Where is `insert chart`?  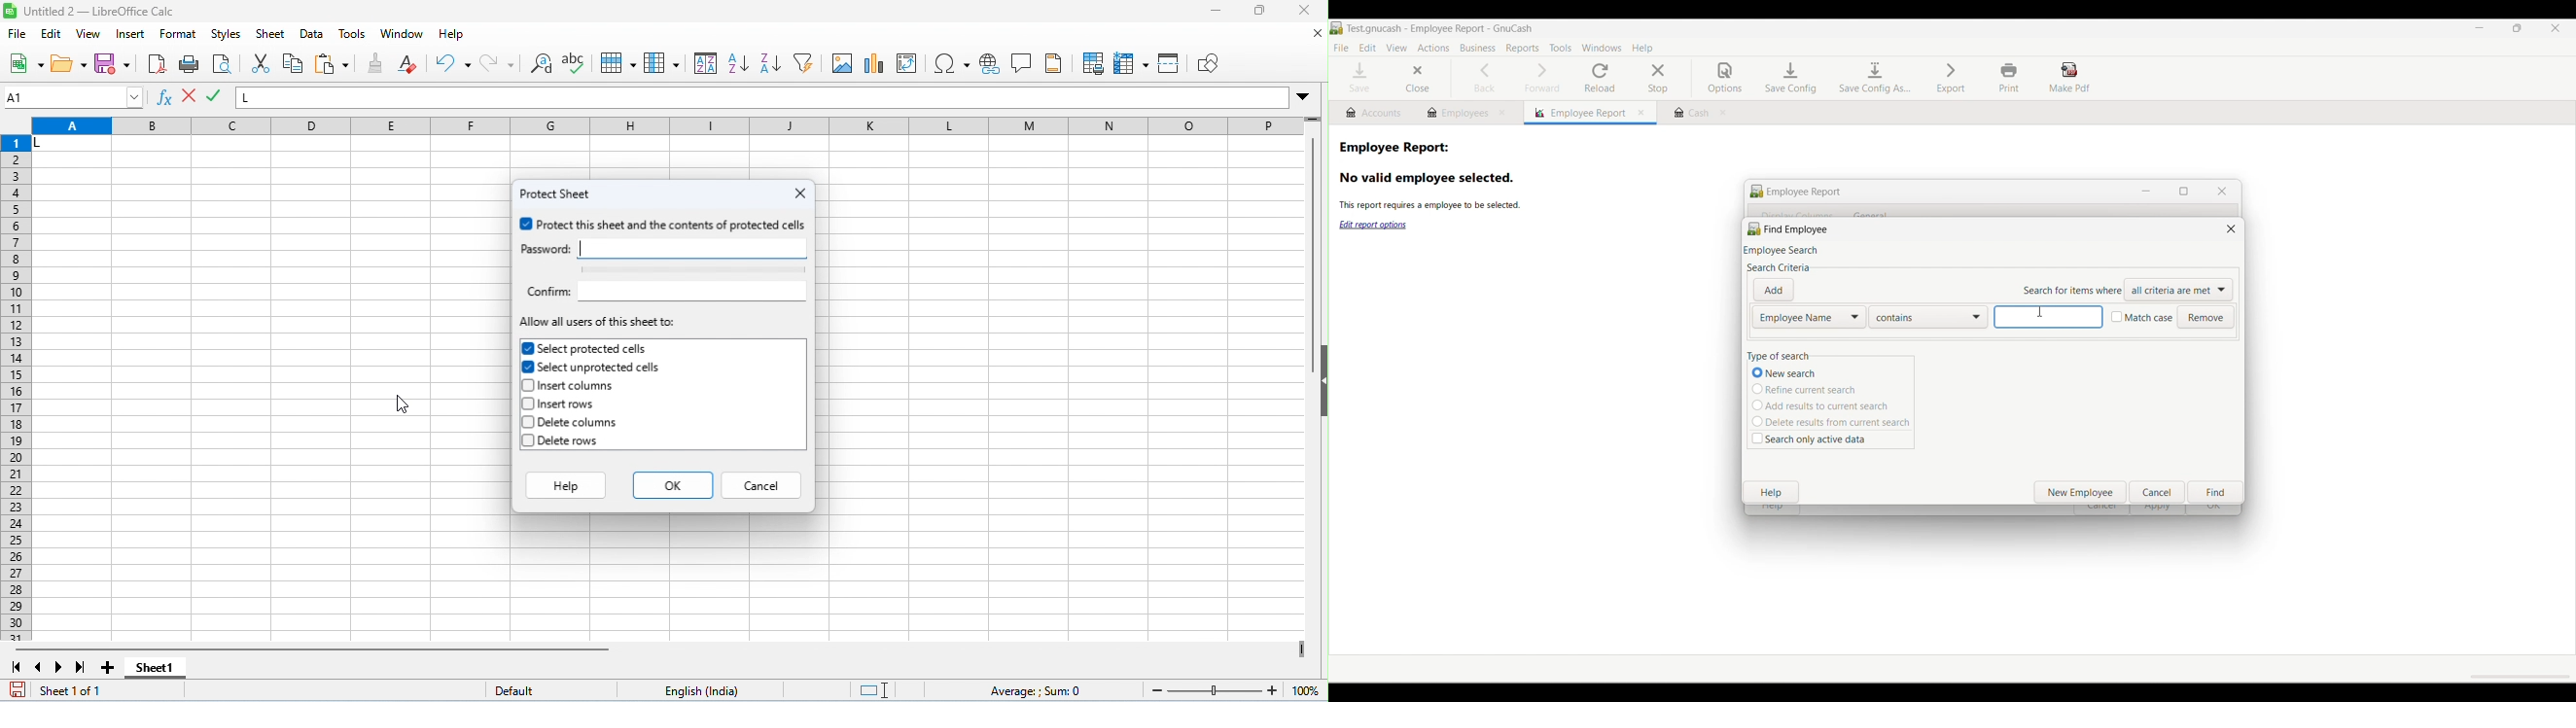
insert chart is located at coordinates (875, 65).